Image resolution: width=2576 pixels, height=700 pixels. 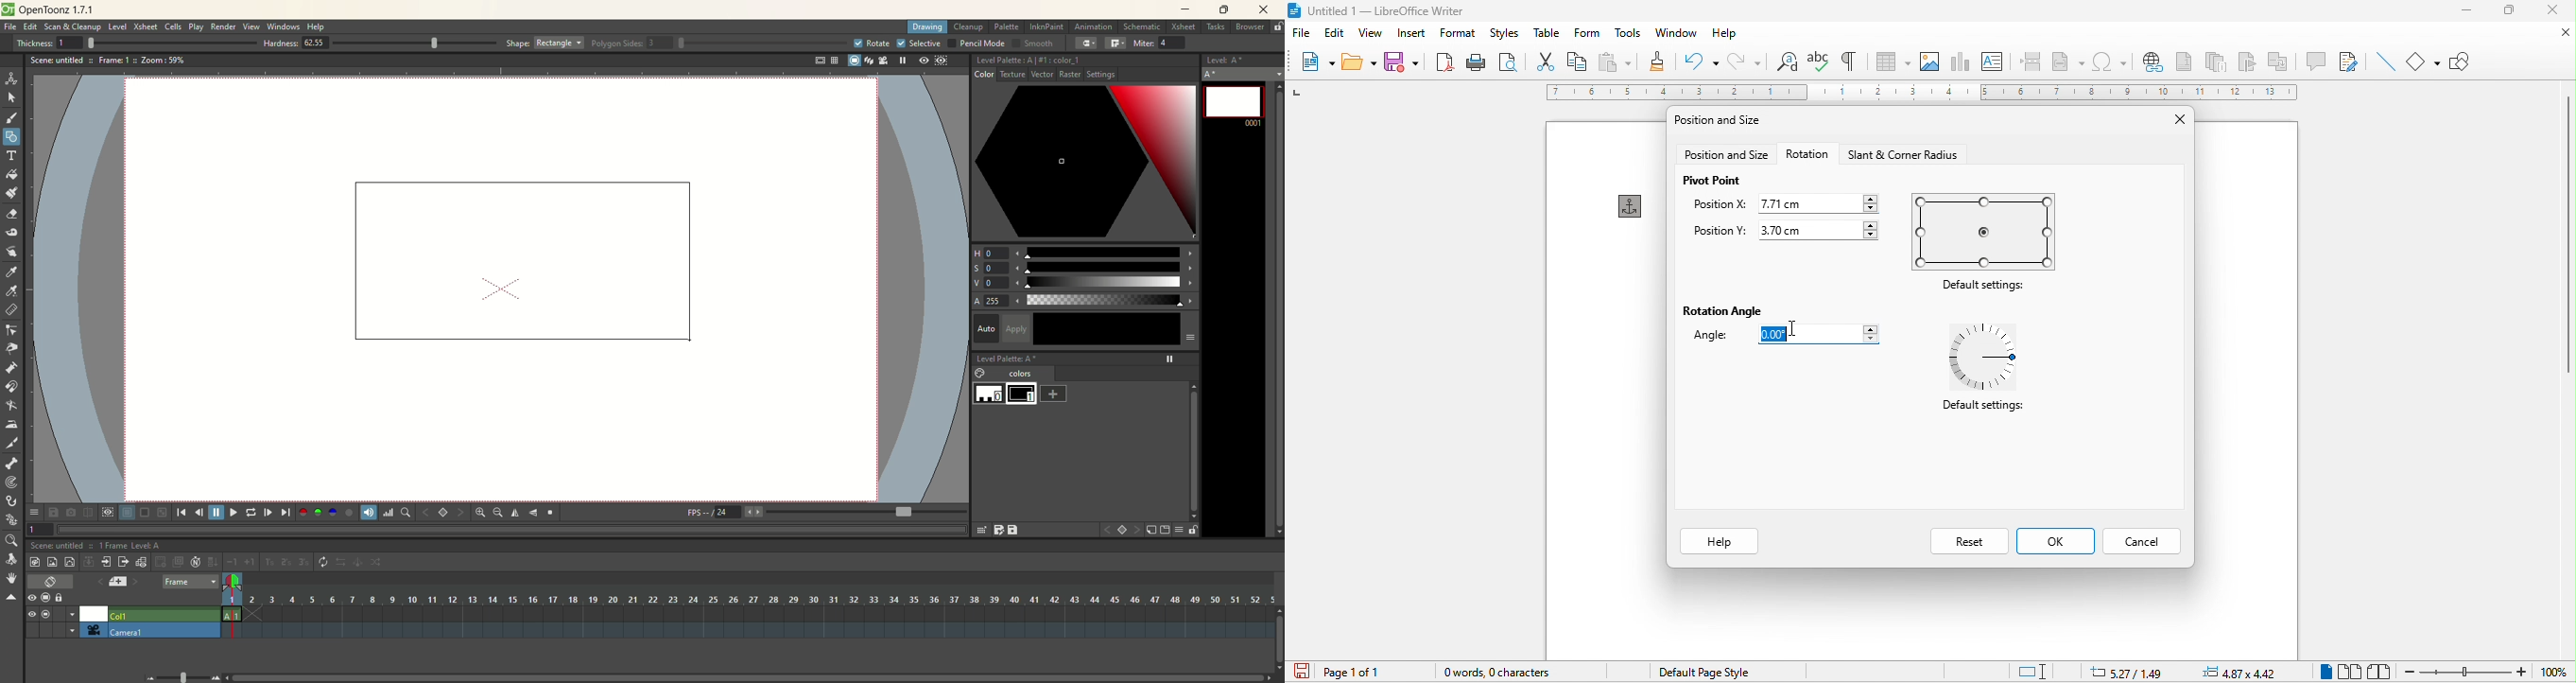 What do you see at coordinates (147, 27) in the screenshot?
I see `X sheet` at bounding box center [147, 27].